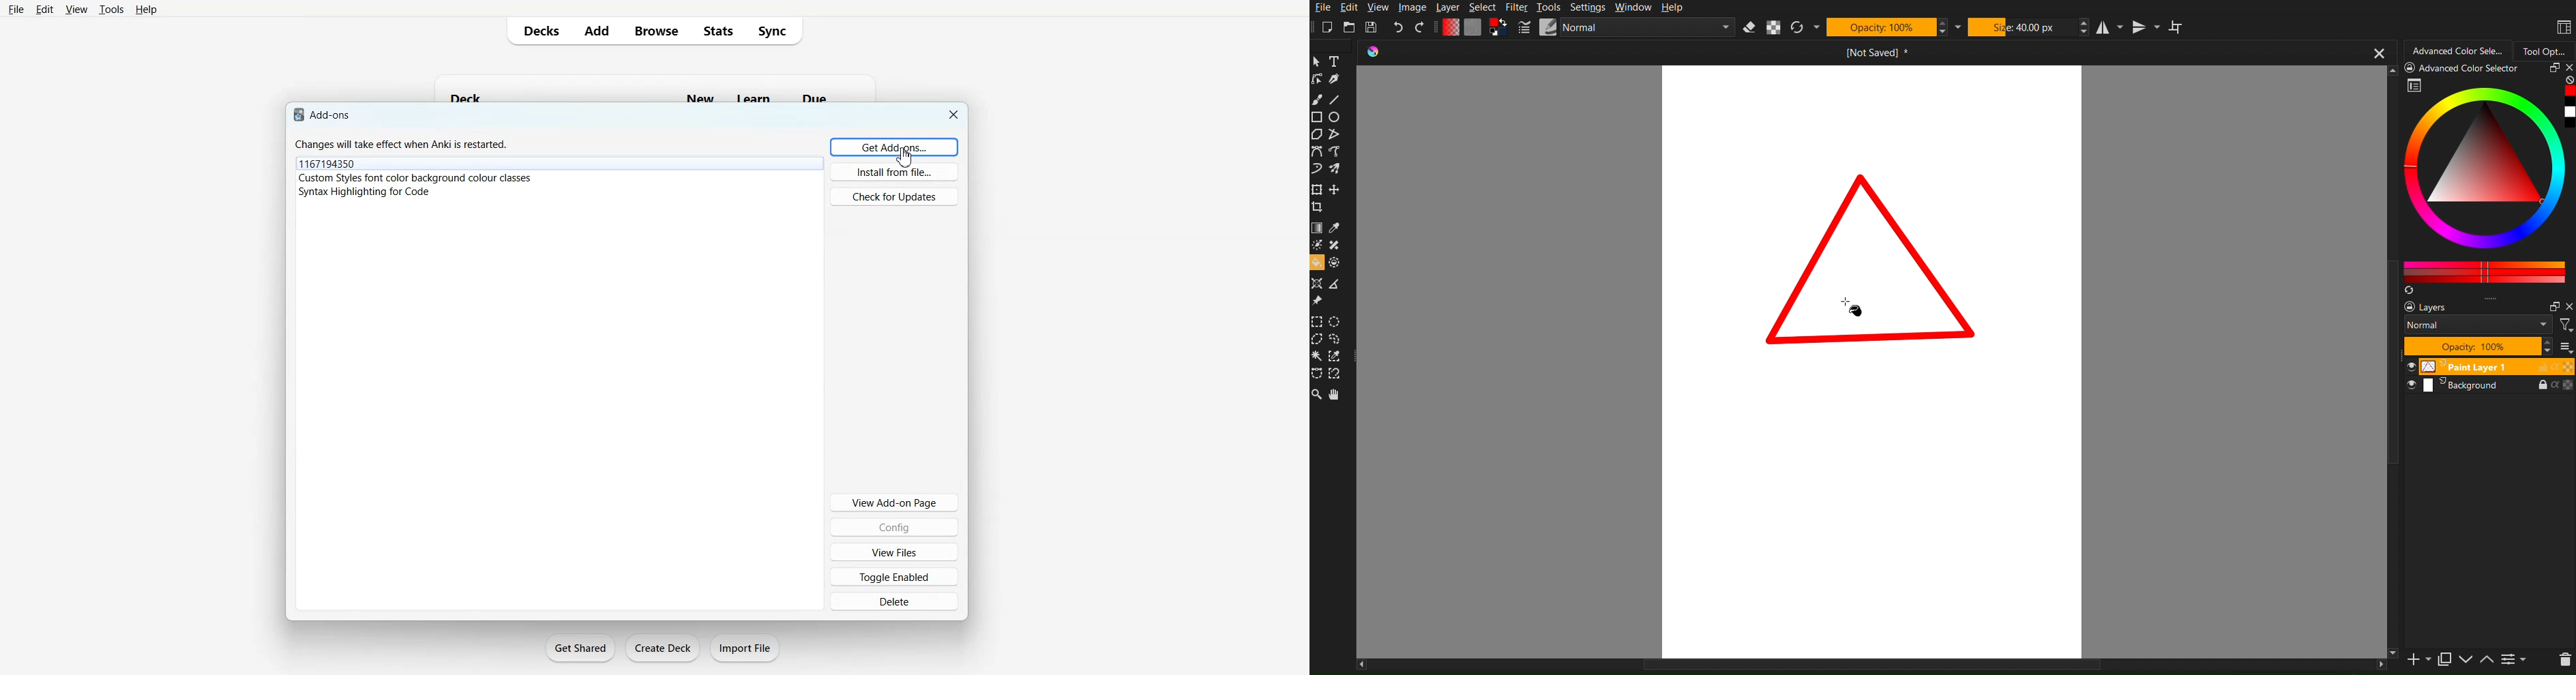 The height and width of the screenshot is (700, 2576). What do you see at coordinates (745, 648) in the screenshot?
I see `Import File` at bounding box center [745, 648].